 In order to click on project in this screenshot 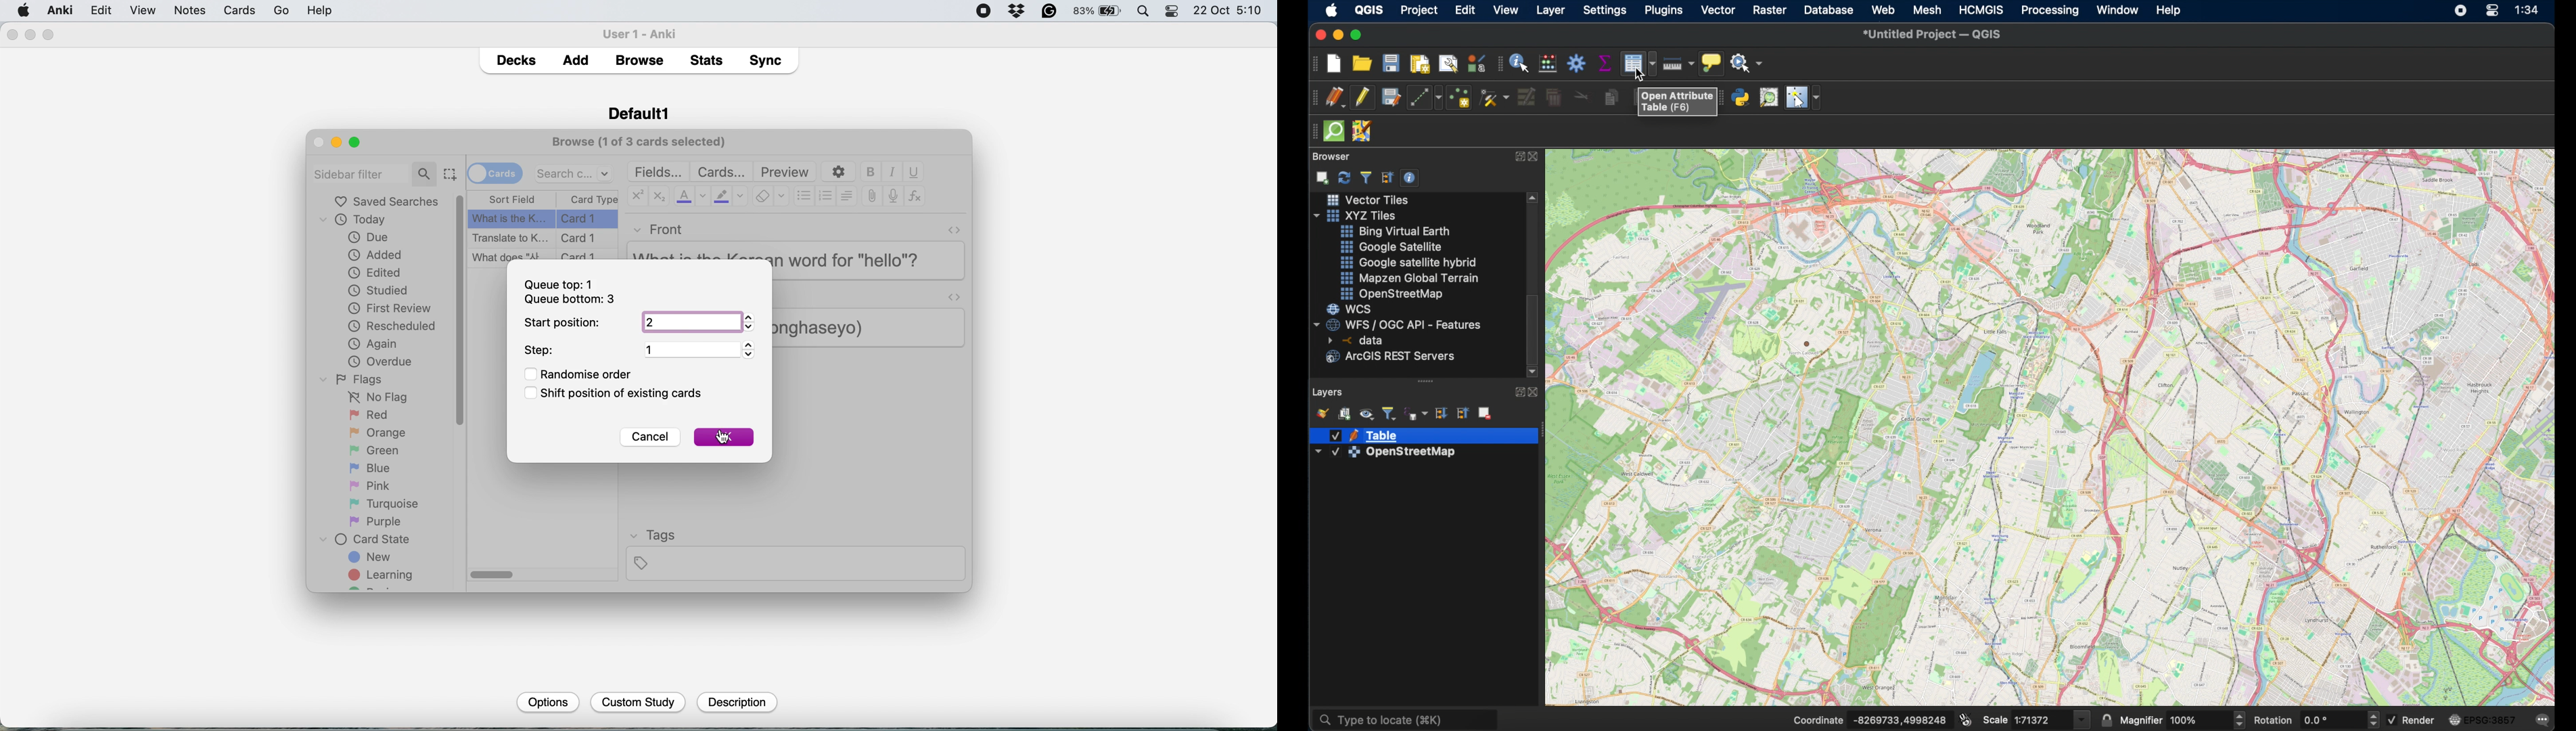, I will do `click(1419, 11)`.